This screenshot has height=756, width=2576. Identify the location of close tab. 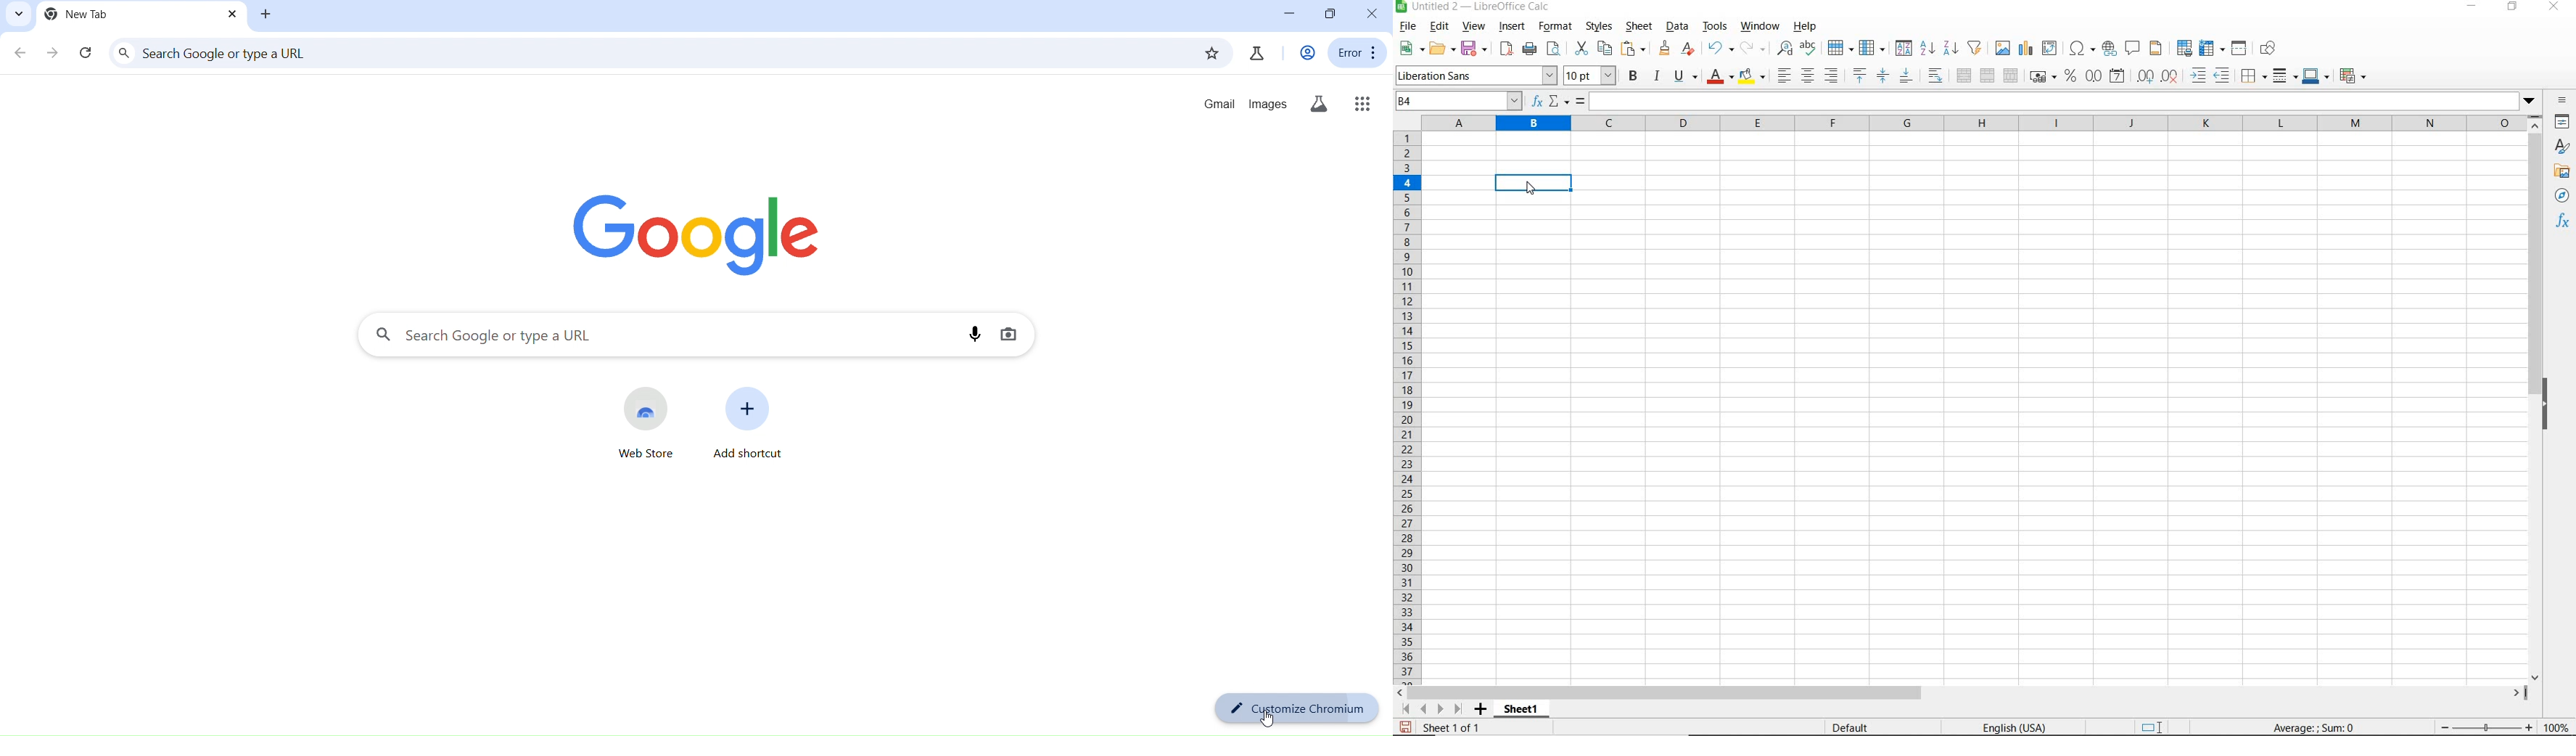
(232, 15).